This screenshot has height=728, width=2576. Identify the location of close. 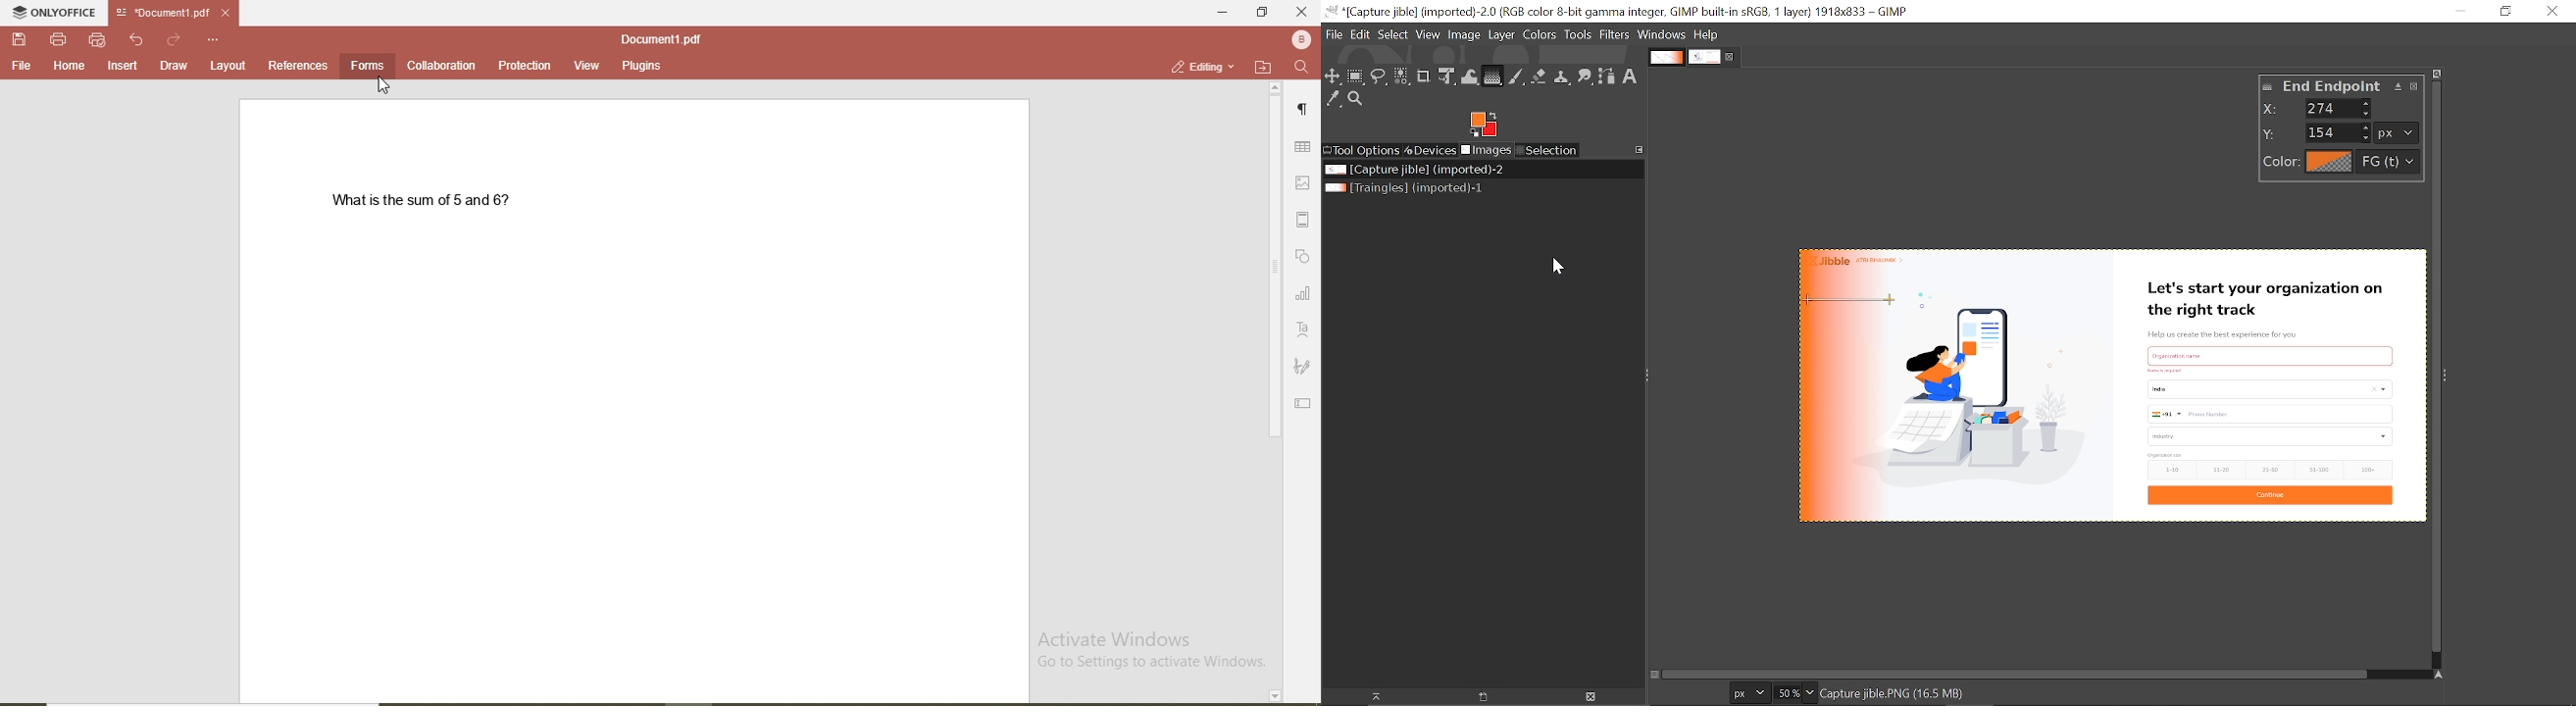
(226, 13).